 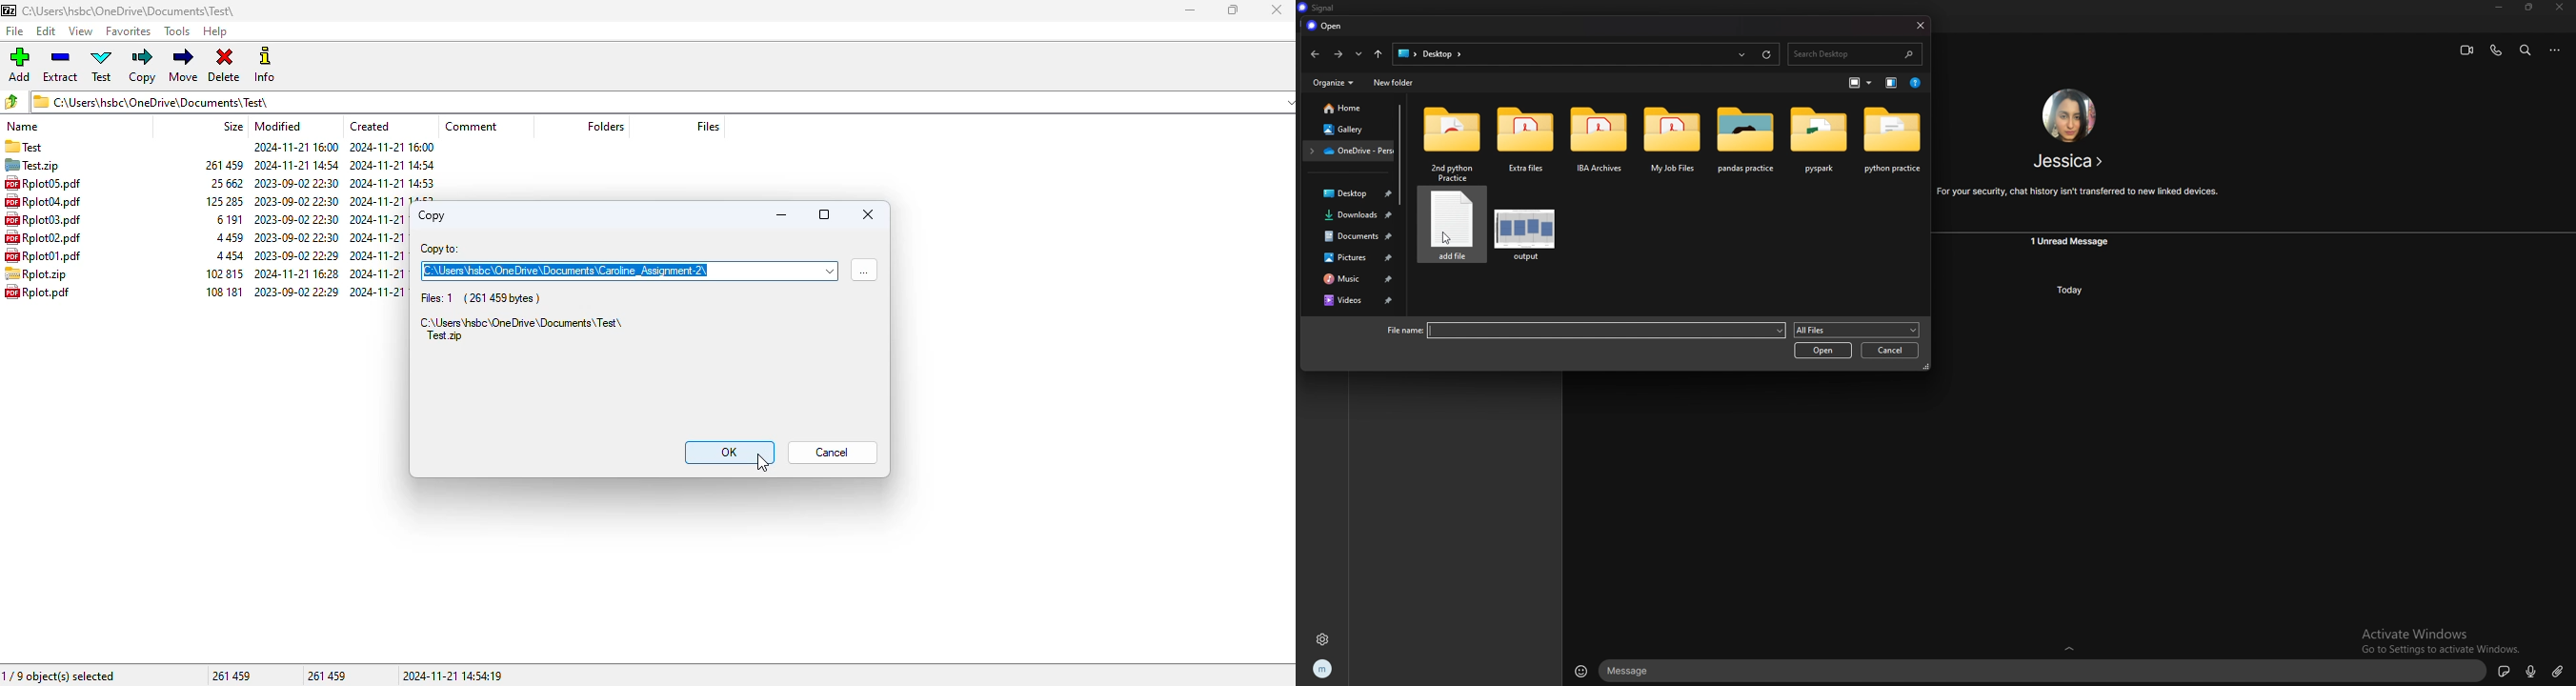 I want to click on created date & time, so click(x=379, y=238).